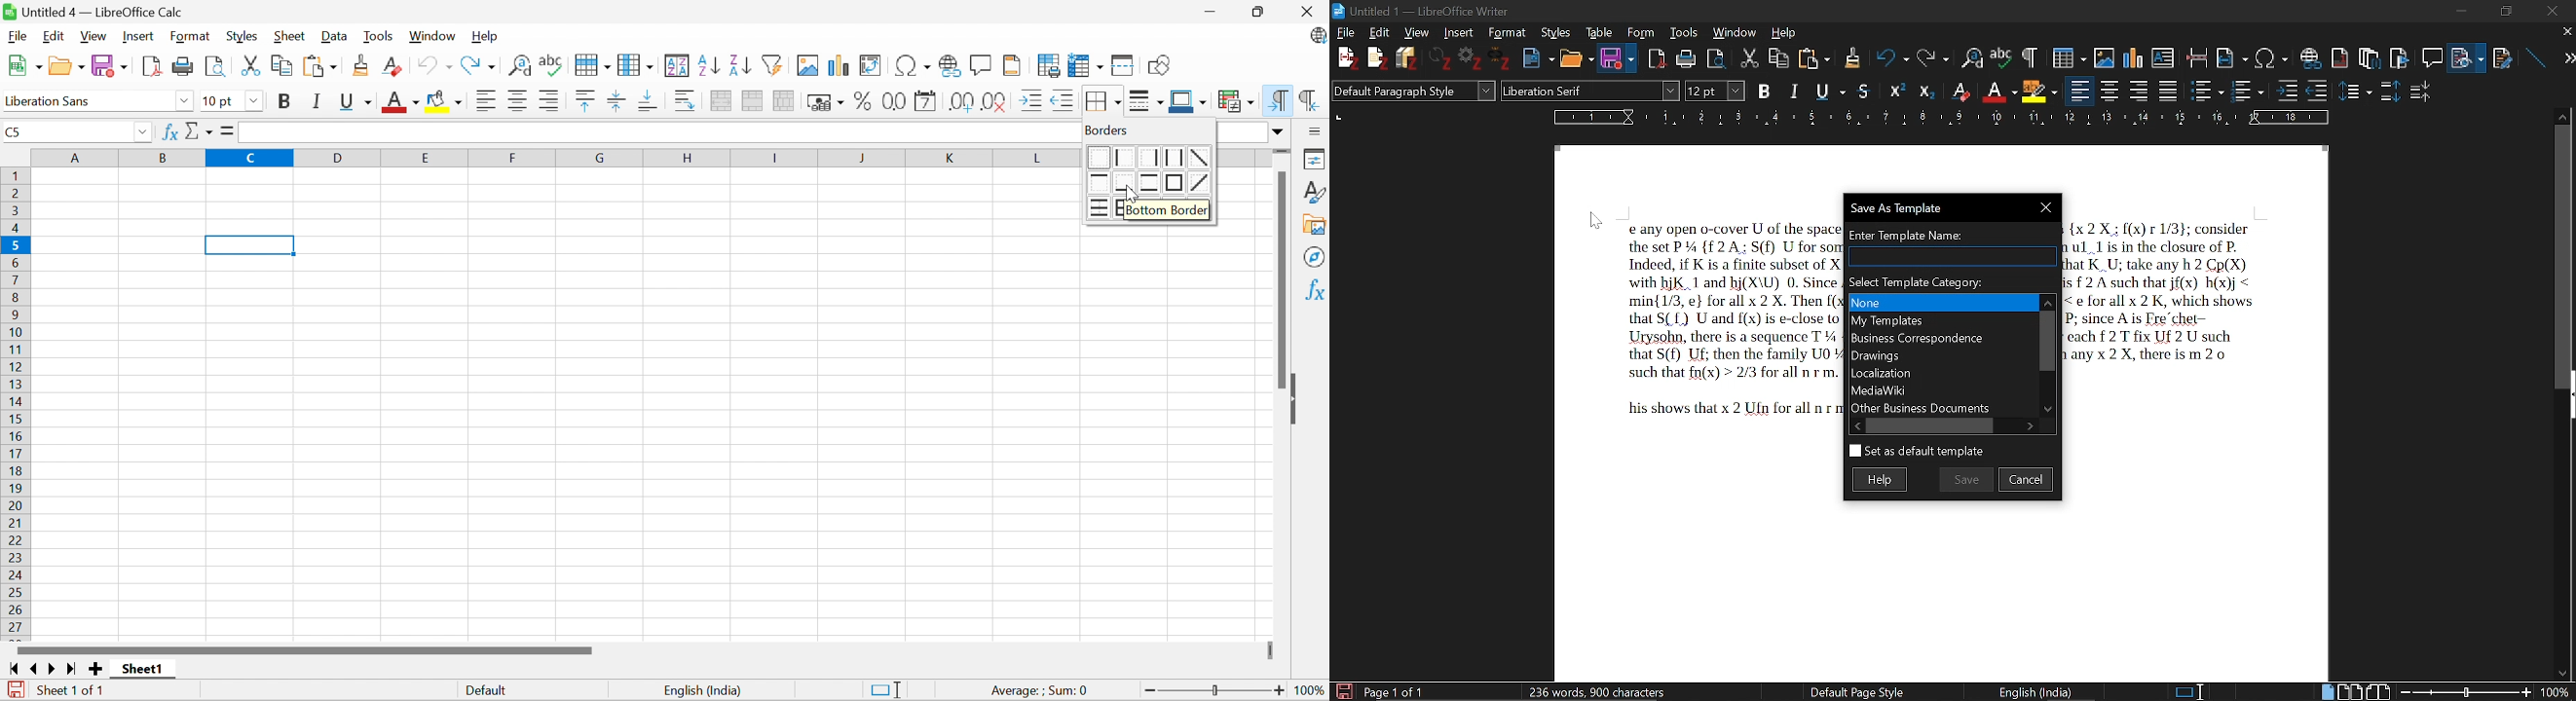  Describe the element at coordinates (1382, 32) in the screenshot. I see `Edit` at that location.